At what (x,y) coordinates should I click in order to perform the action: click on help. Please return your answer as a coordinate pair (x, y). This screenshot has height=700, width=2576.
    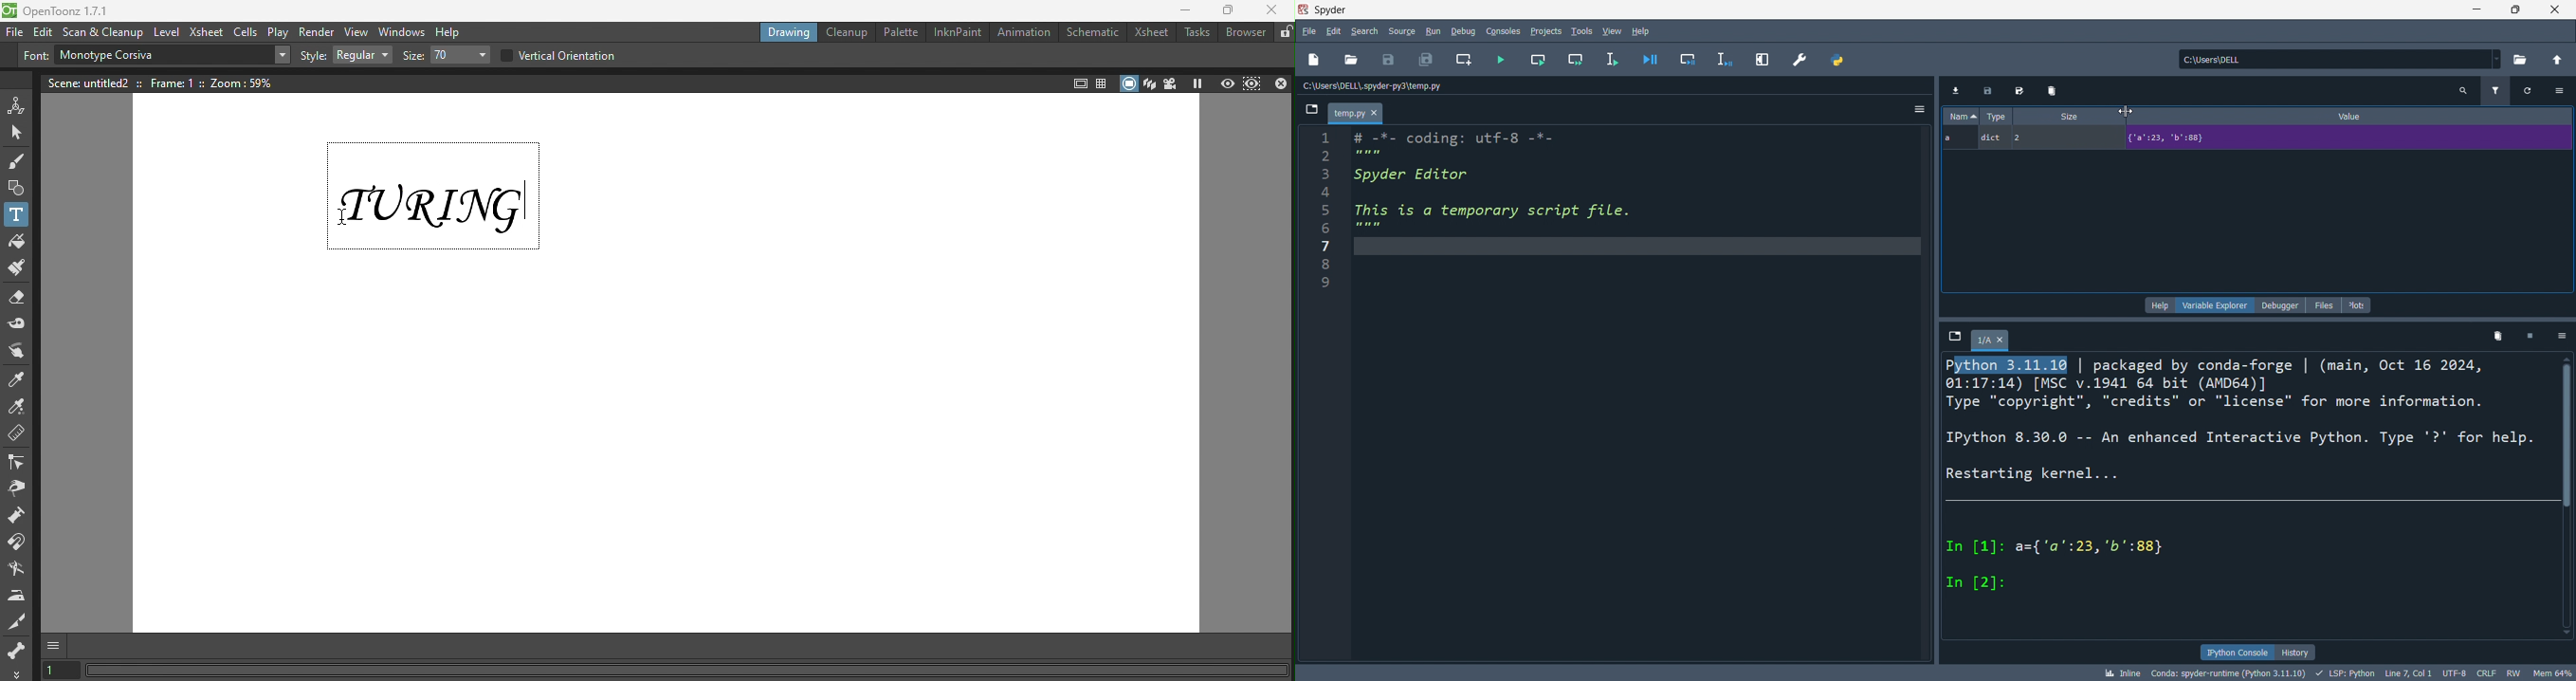
    Looking at the image, I should click on (2157, 305).